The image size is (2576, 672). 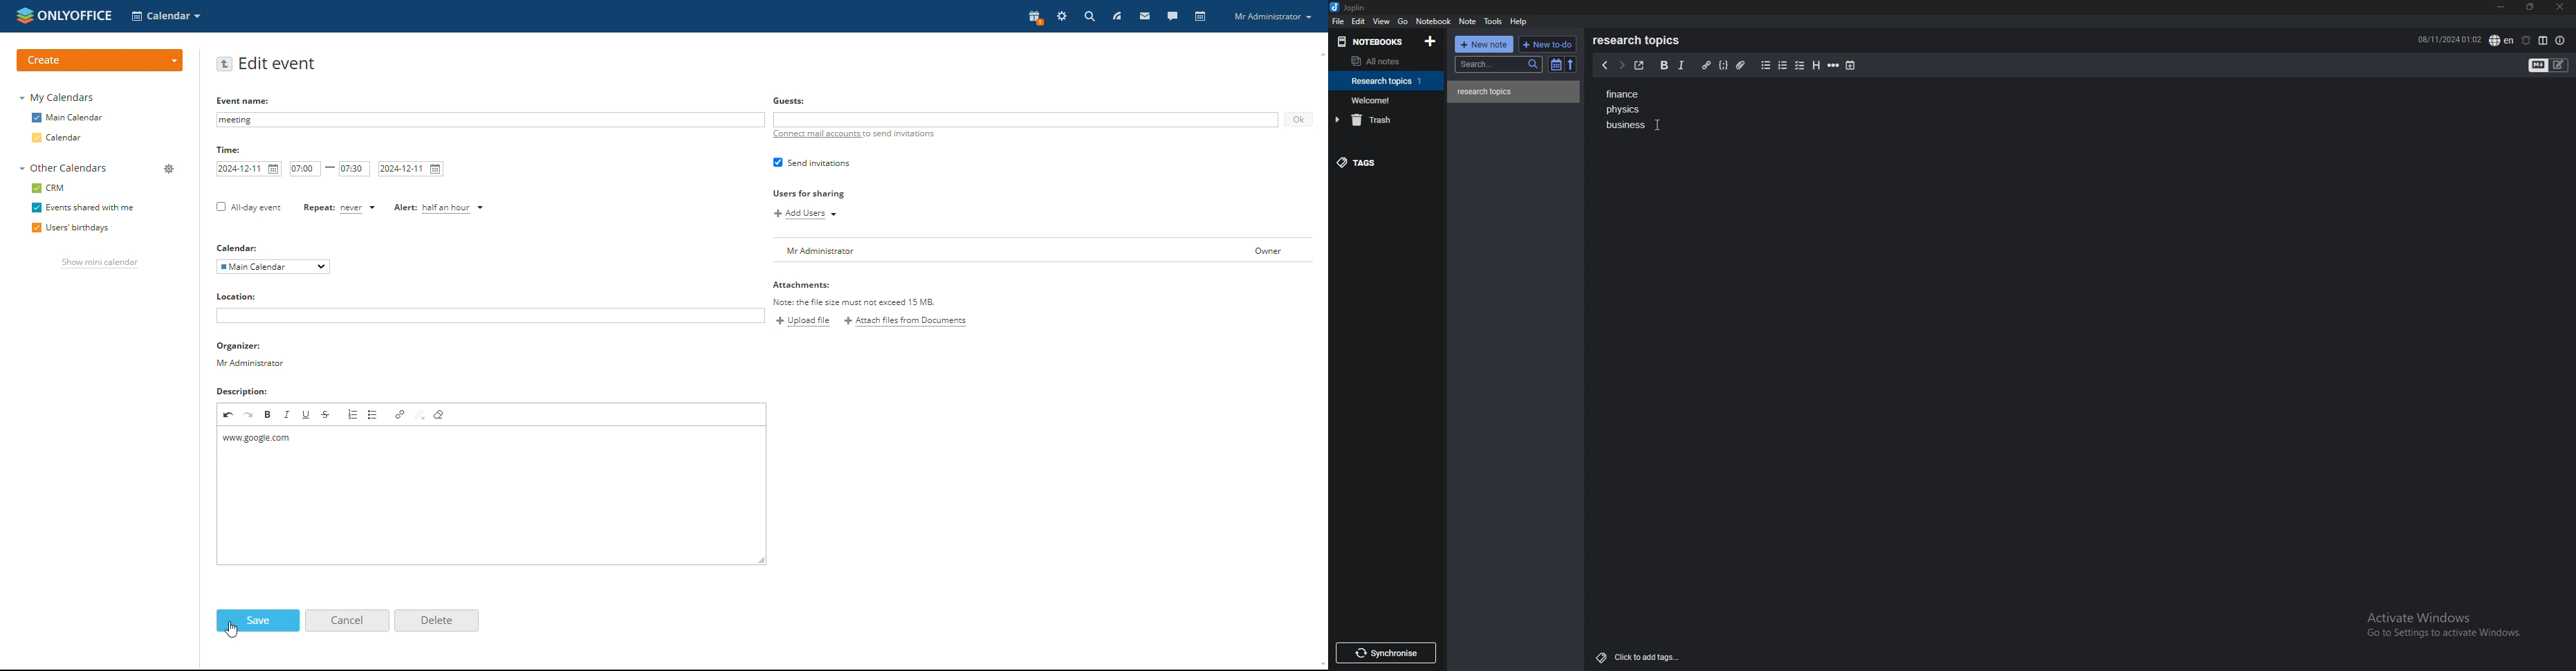 What do you see at coordinates (354, 168) in the screenshot?
I see `end time` at bounding box center [354, 168].